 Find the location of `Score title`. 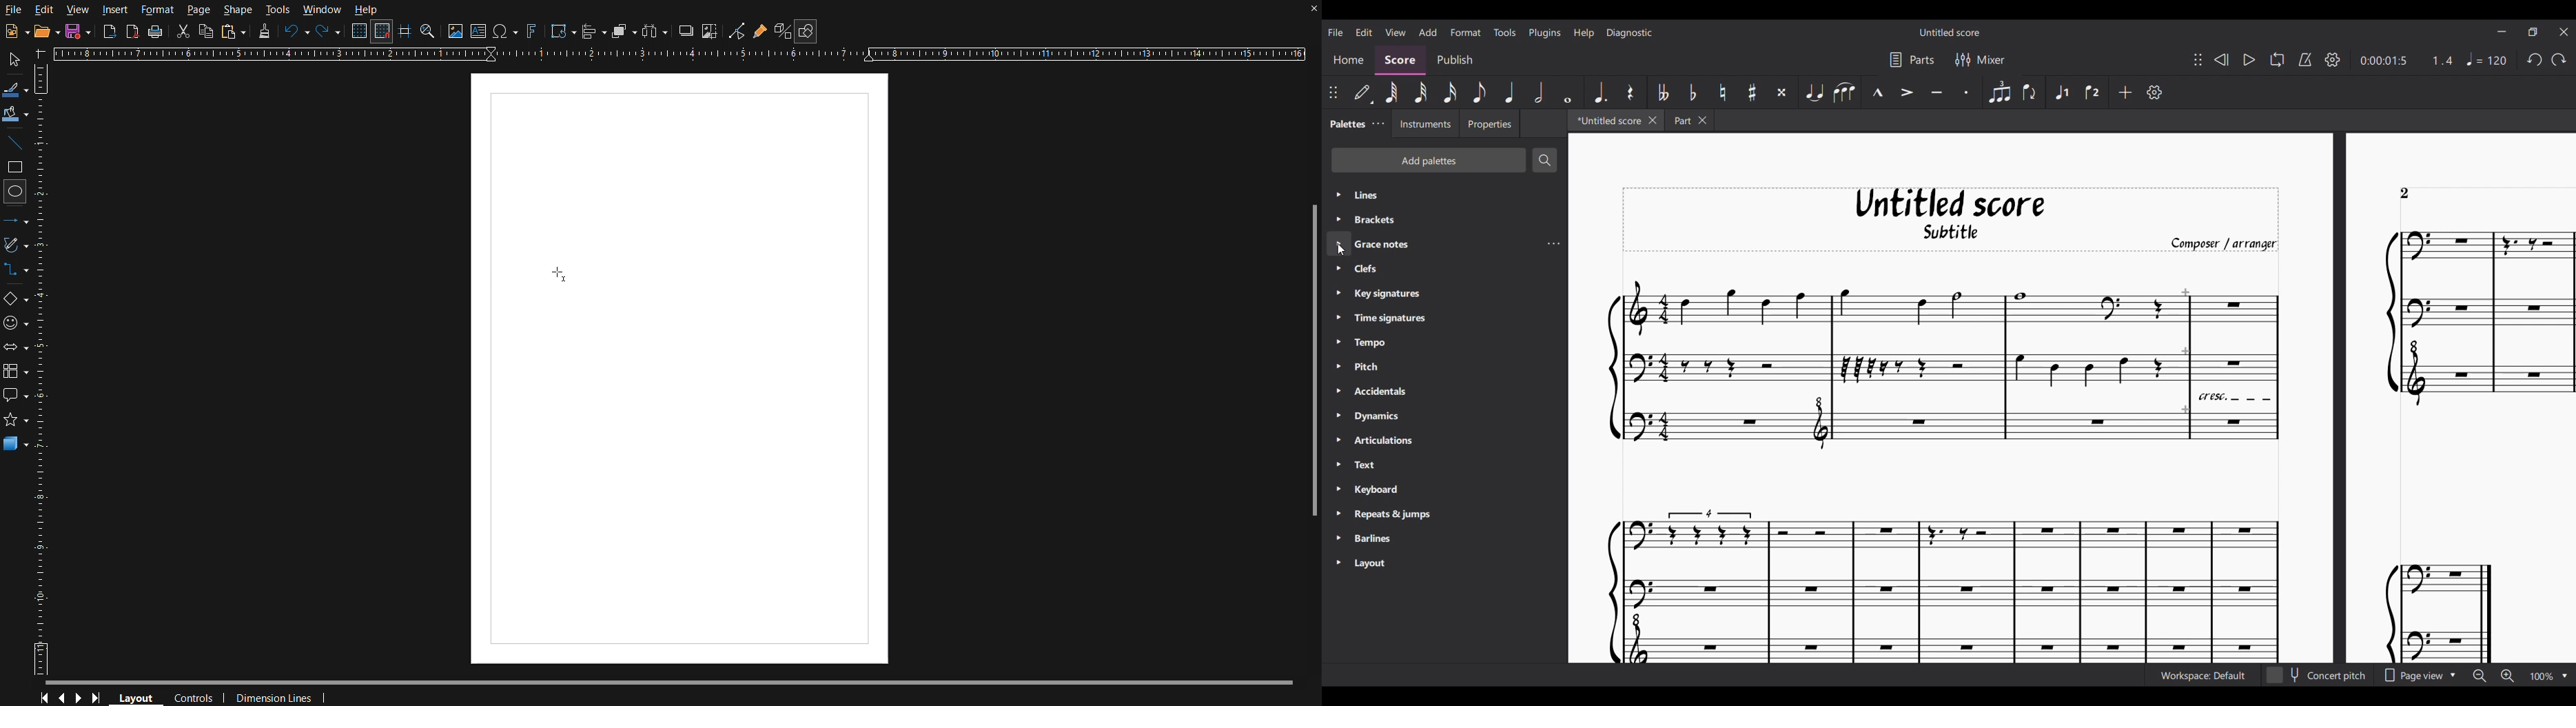

Score title is located at coordinates (1949, 32).